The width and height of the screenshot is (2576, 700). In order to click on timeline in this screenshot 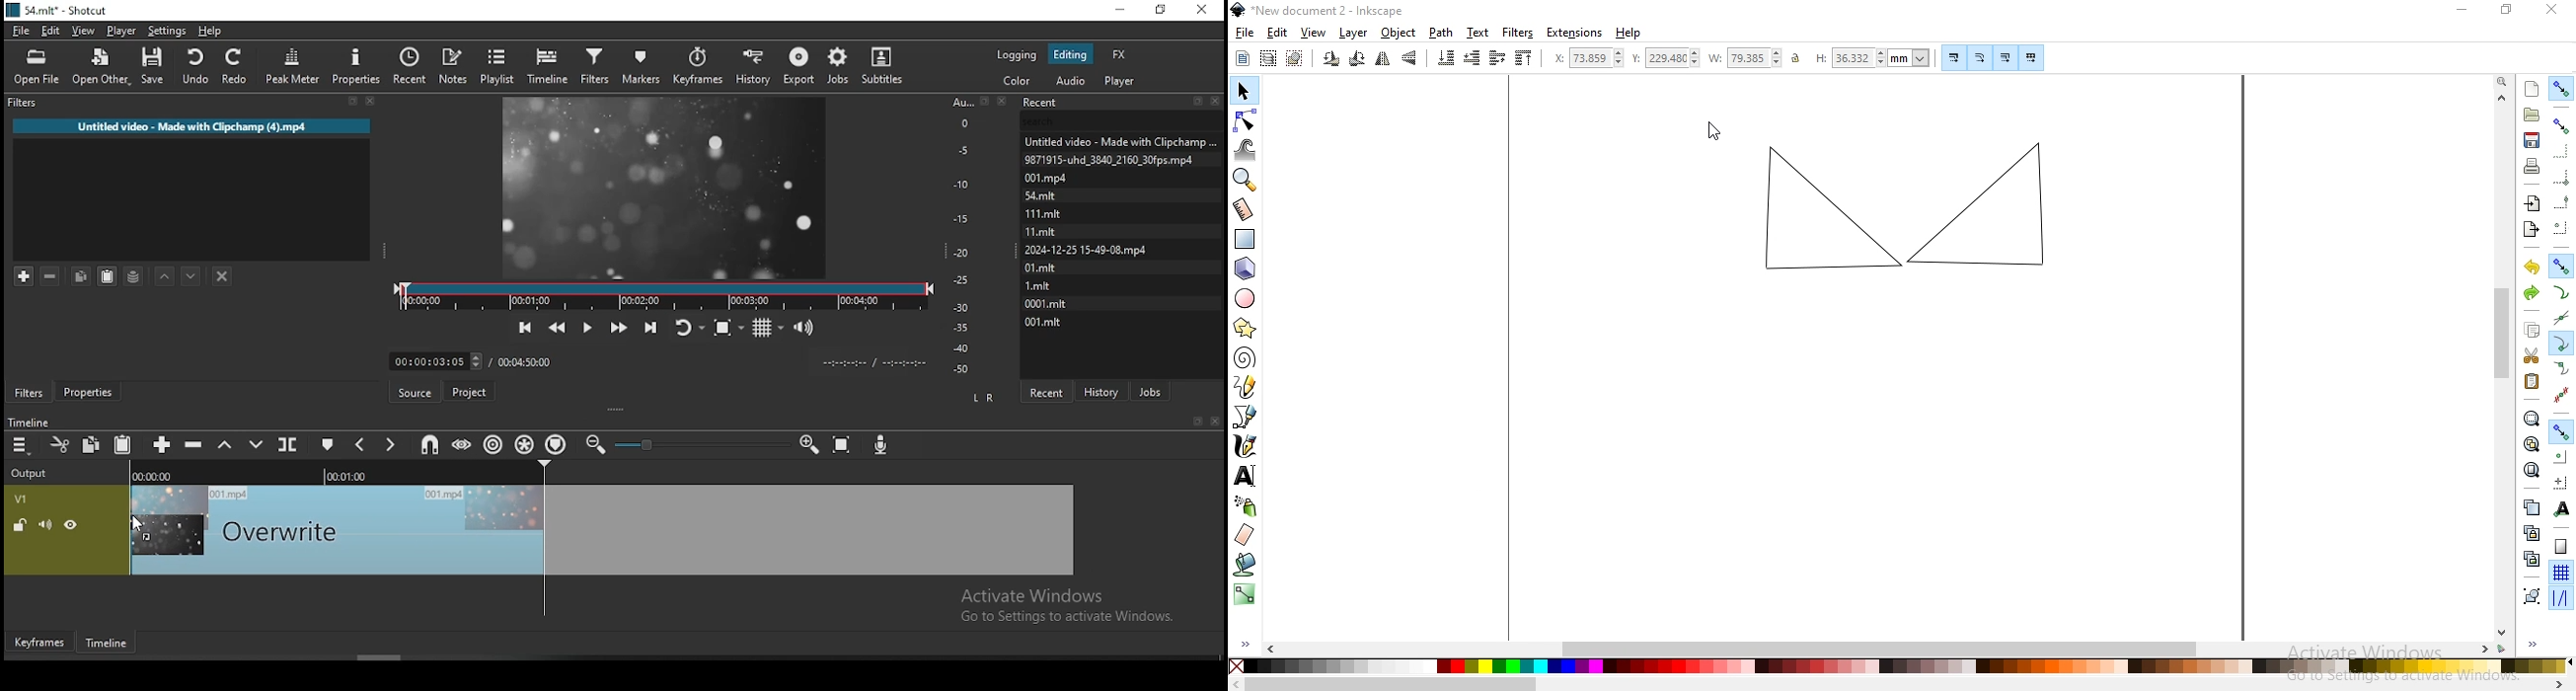, I will do `click(26, 421)`.